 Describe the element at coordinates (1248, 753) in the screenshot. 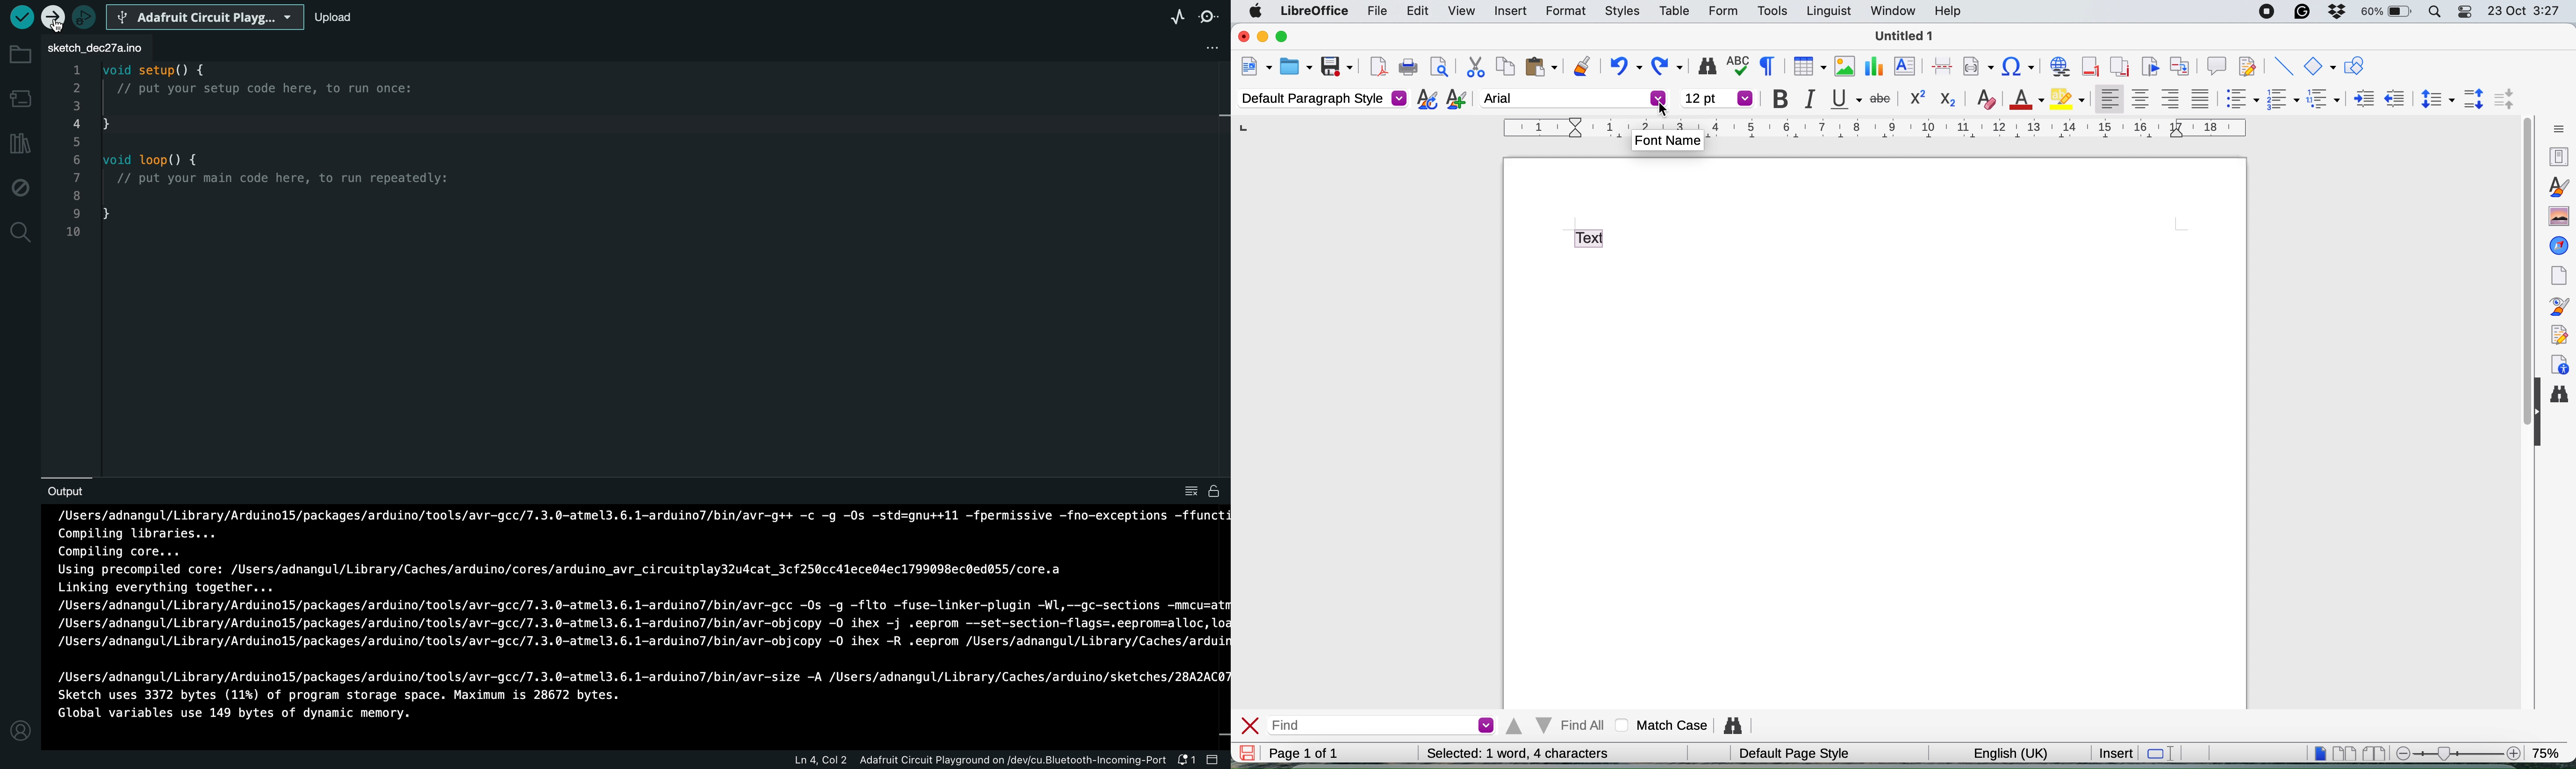

I see `save` at that location.